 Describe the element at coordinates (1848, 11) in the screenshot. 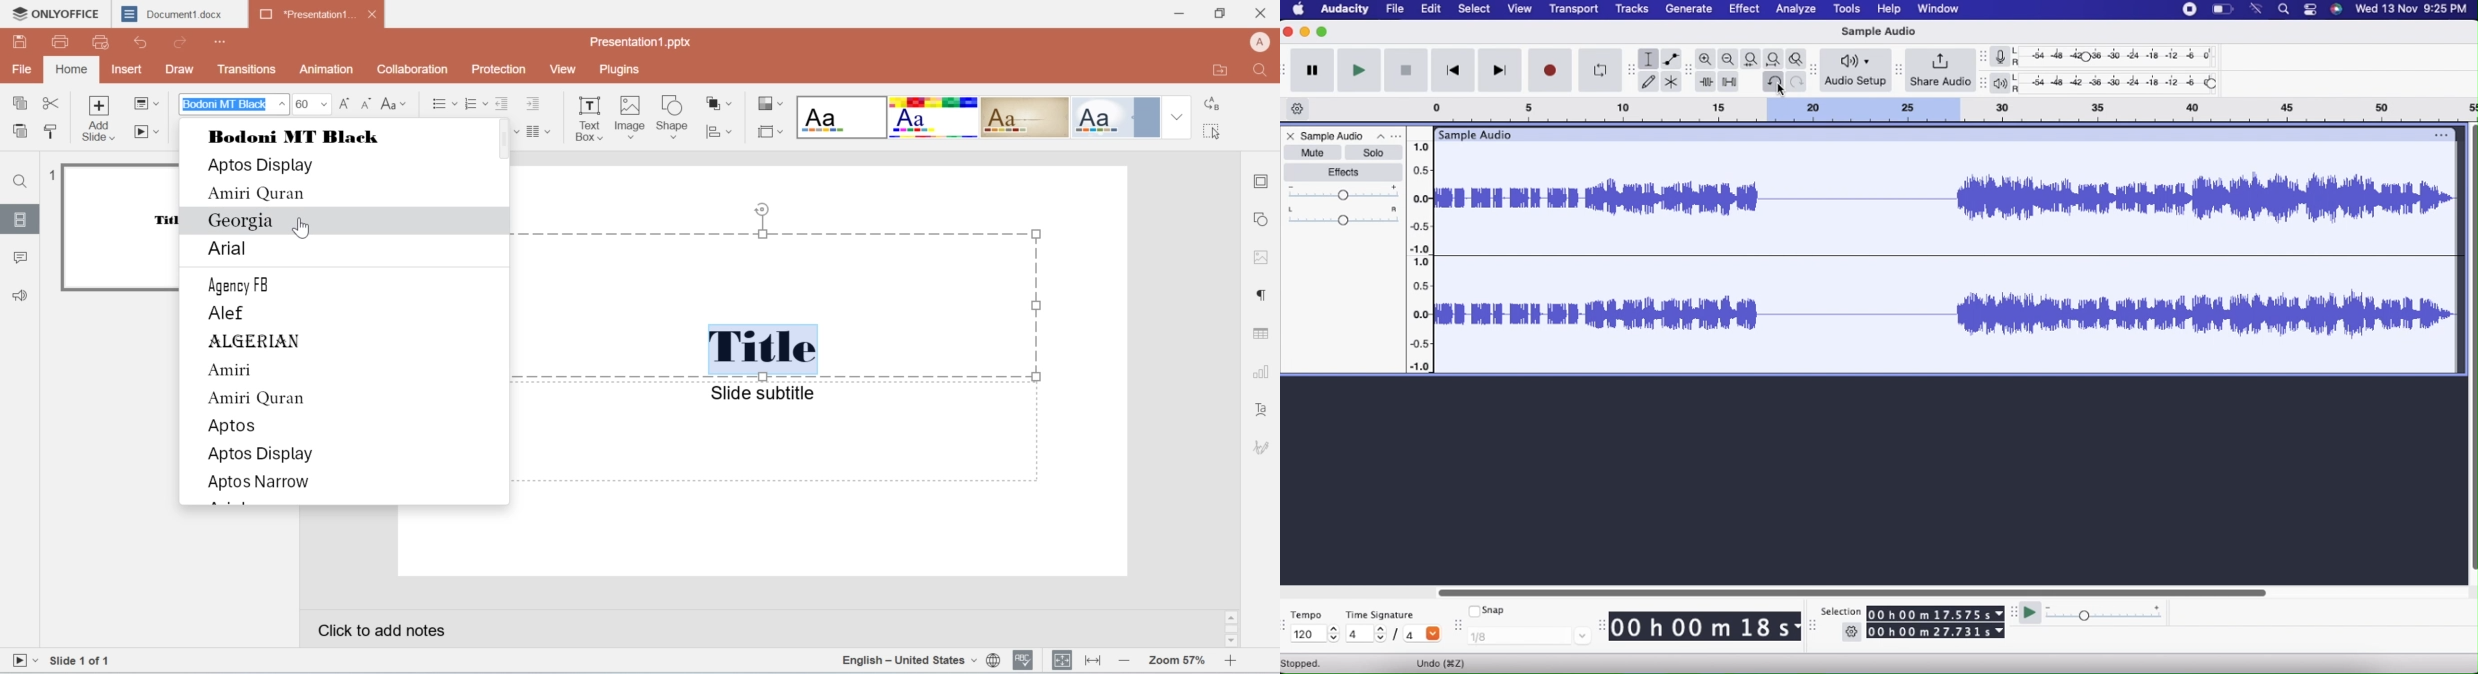

I see `Tools` at that location.